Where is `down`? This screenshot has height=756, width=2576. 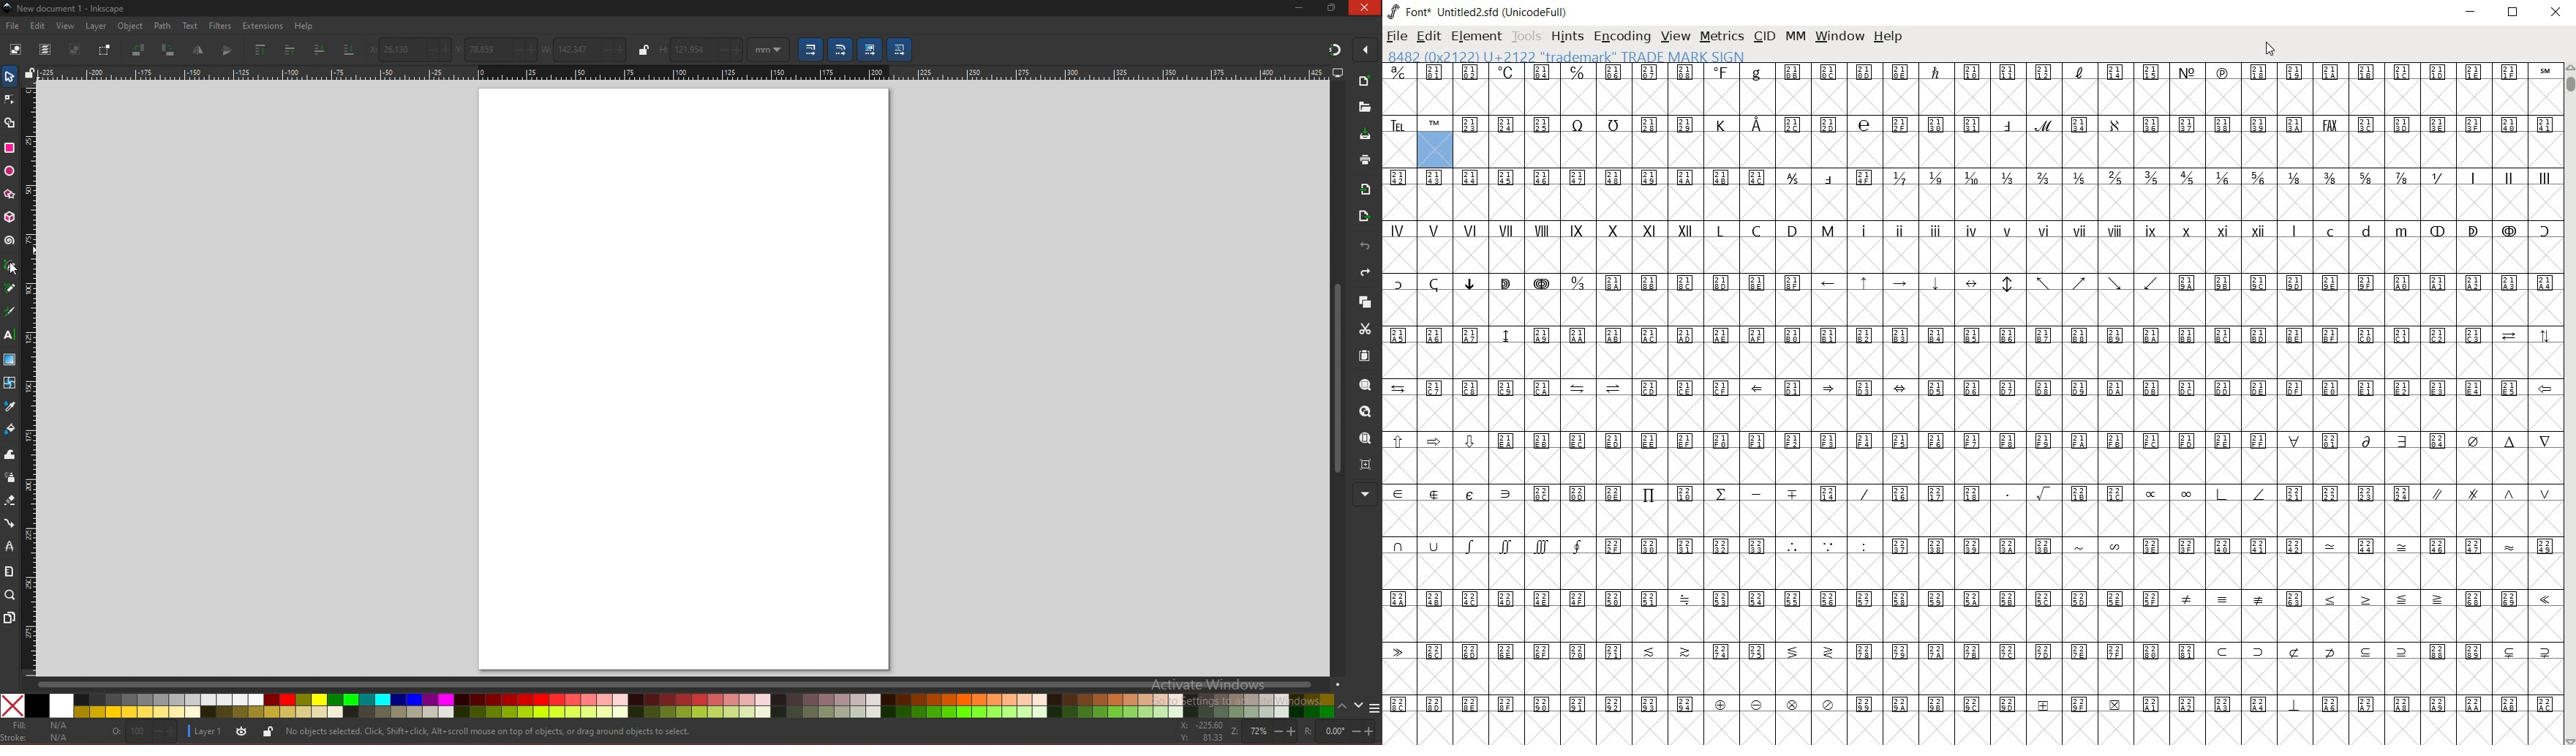 down is located at coordinates (1360, 705).